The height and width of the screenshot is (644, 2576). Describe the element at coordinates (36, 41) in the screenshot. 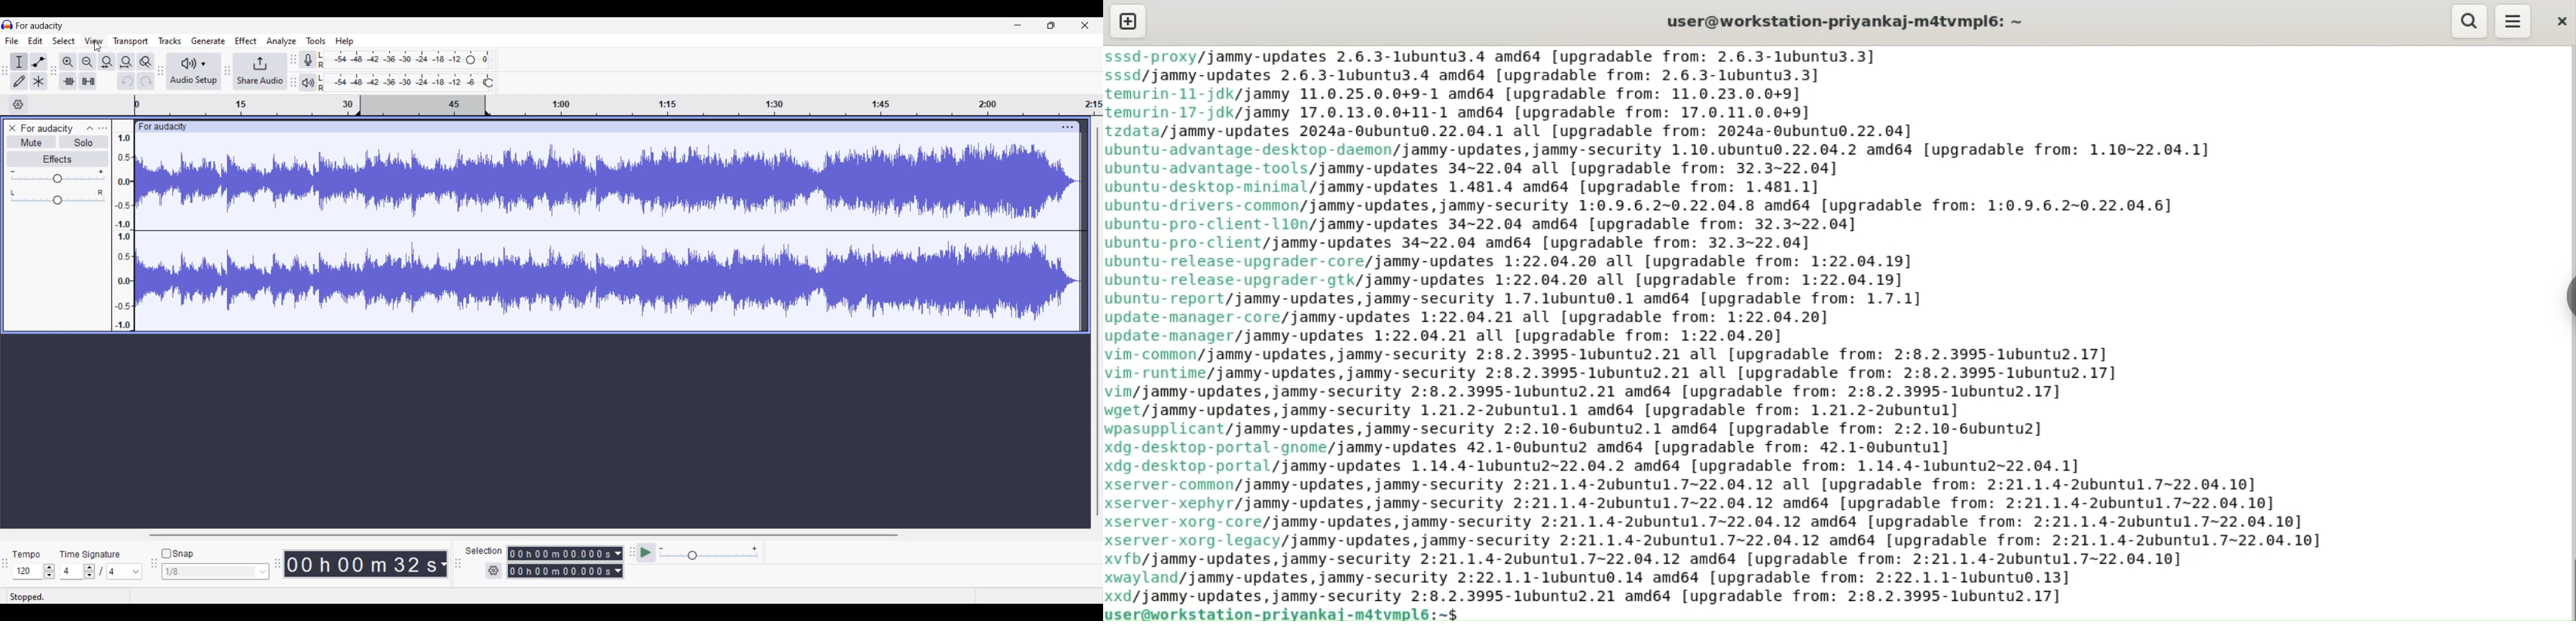

I see `Edit menu` at that location.